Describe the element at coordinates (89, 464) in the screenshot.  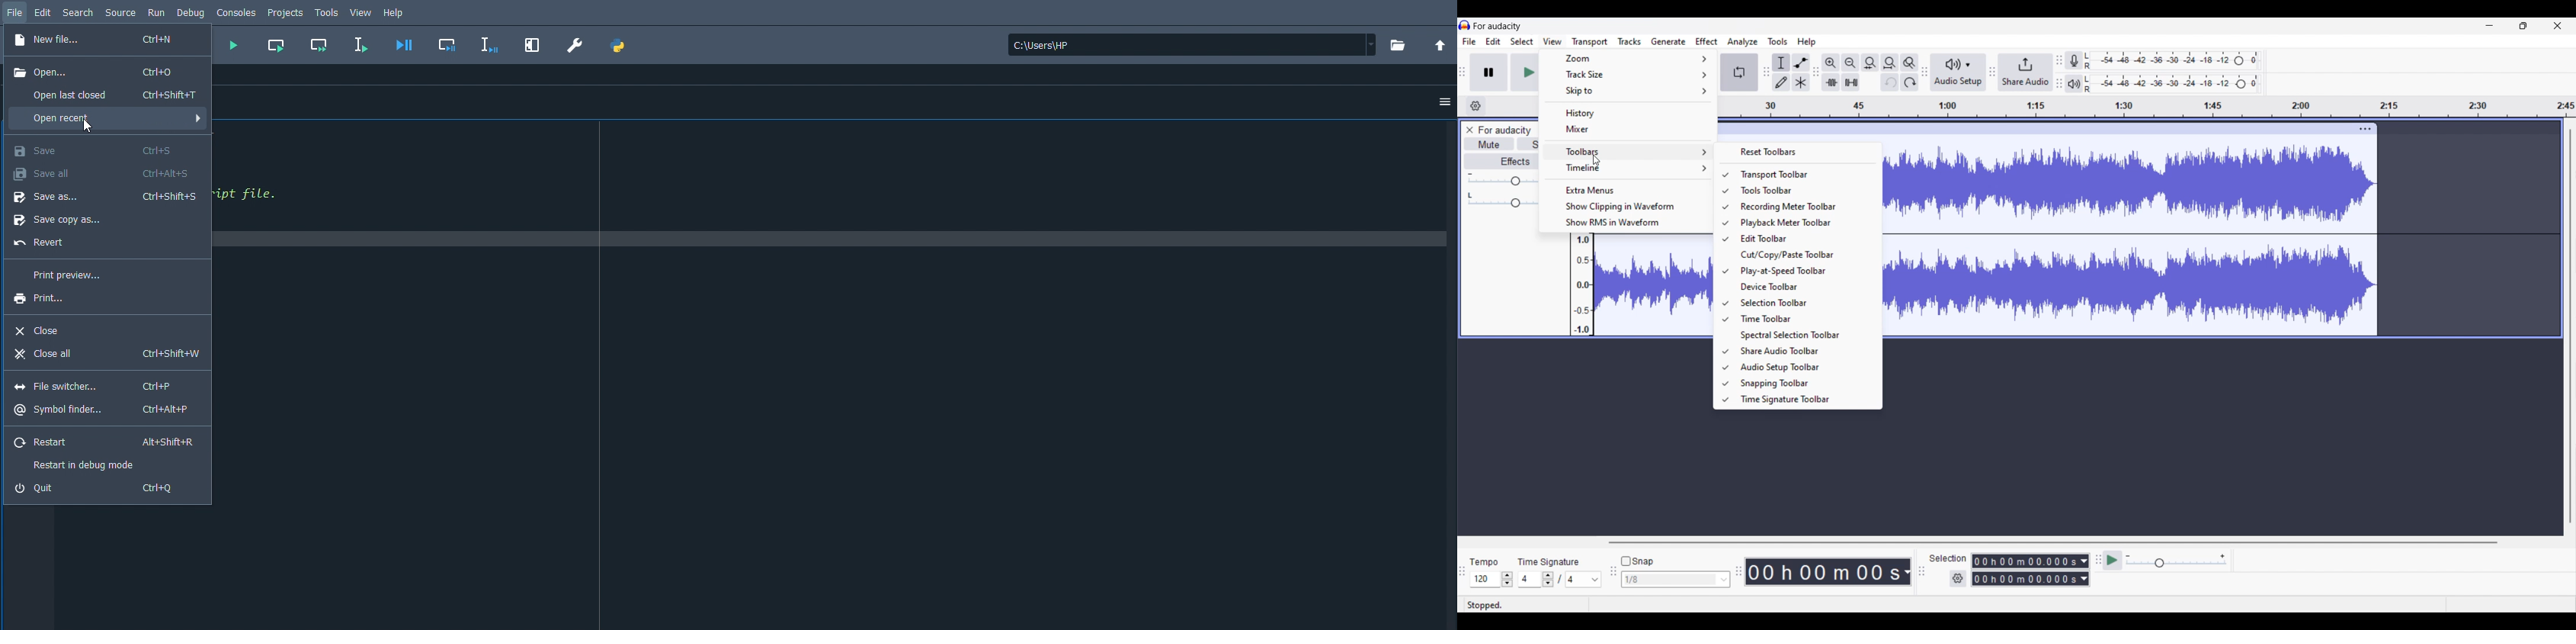
I see `Restart in debug mode` at that location.